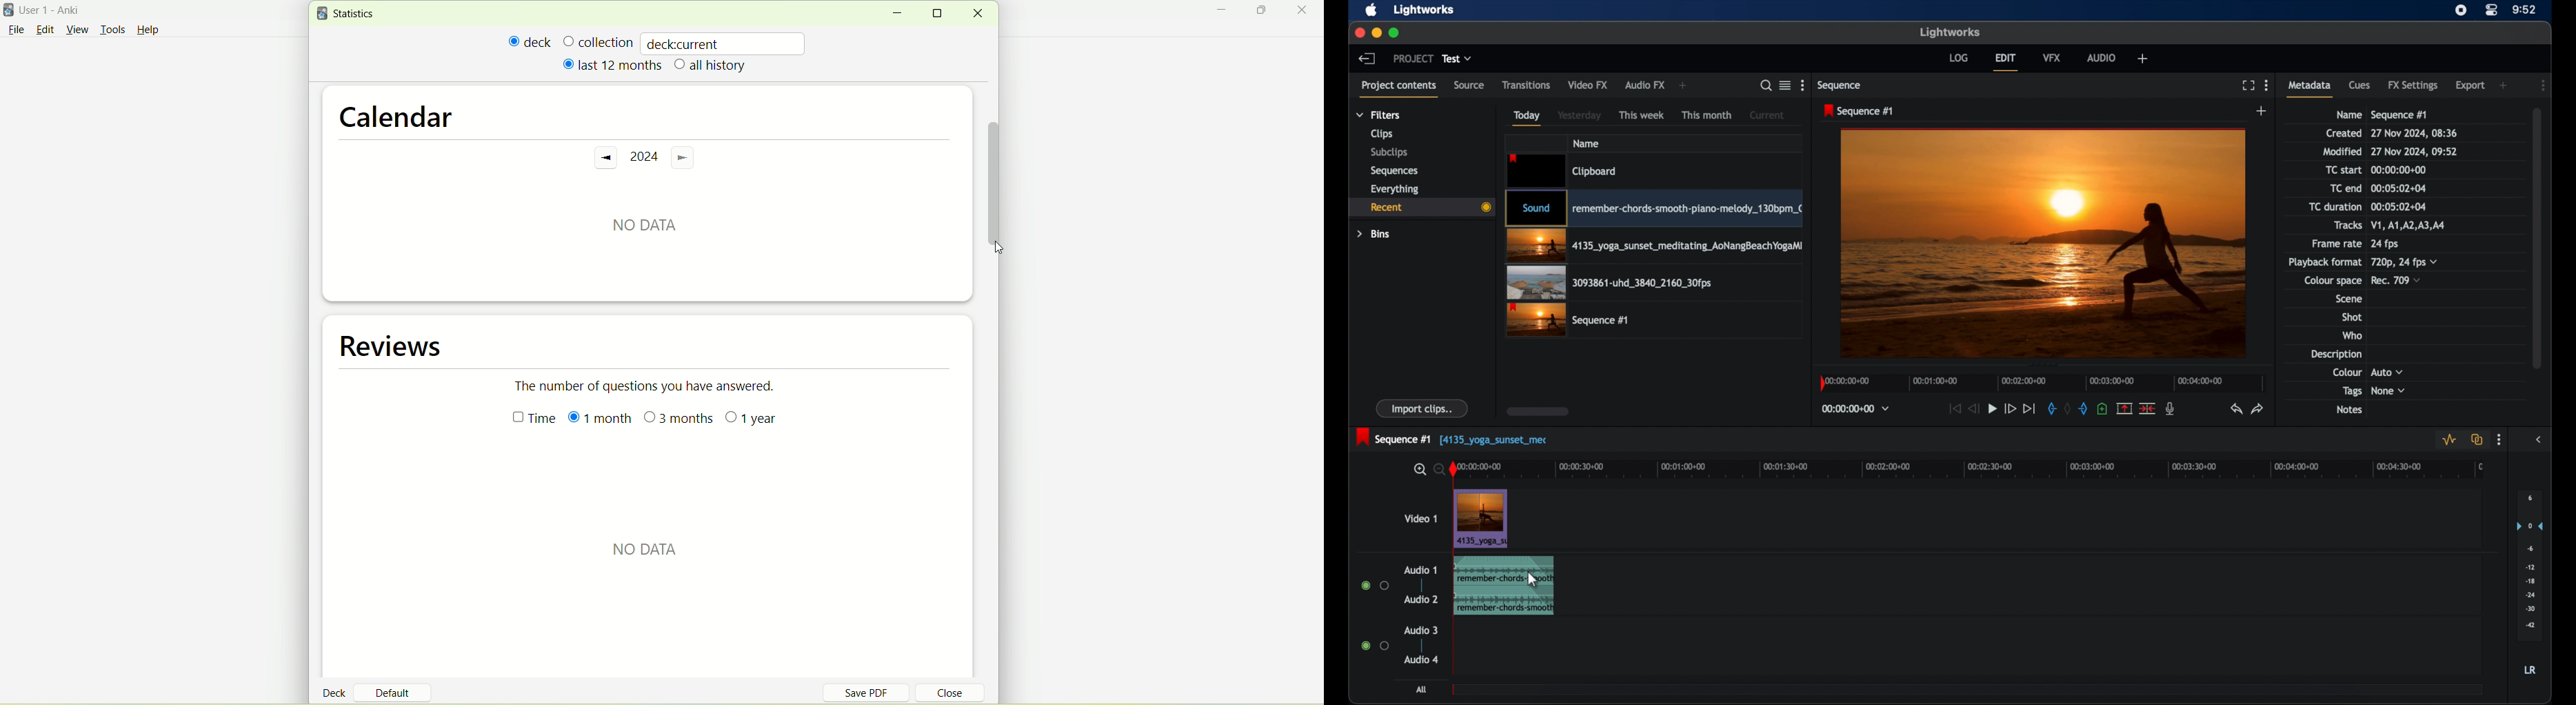 This screenshot has width=2576, height=728. I want to click on edit, so click(45, 29).